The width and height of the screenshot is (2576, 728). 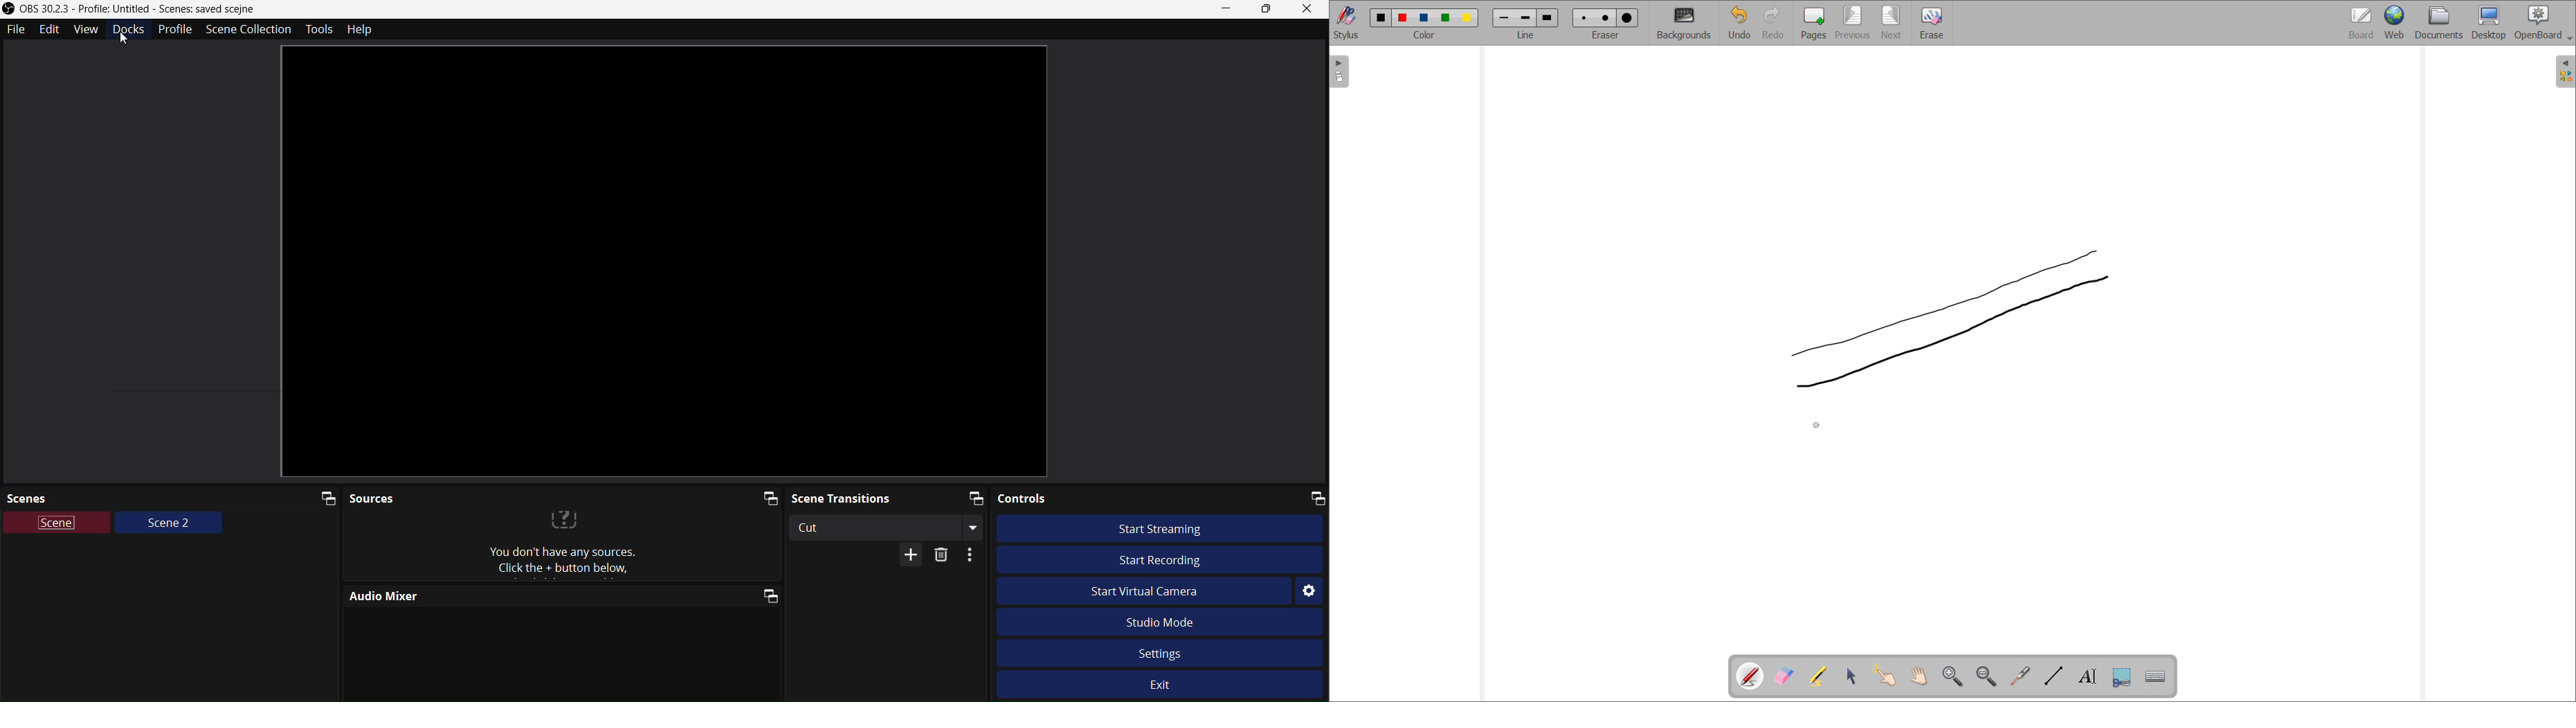 What do you see at coordinates (1155, 557) in the screenshot?
I see `Start Recording` at bounding box center [1155, 557].